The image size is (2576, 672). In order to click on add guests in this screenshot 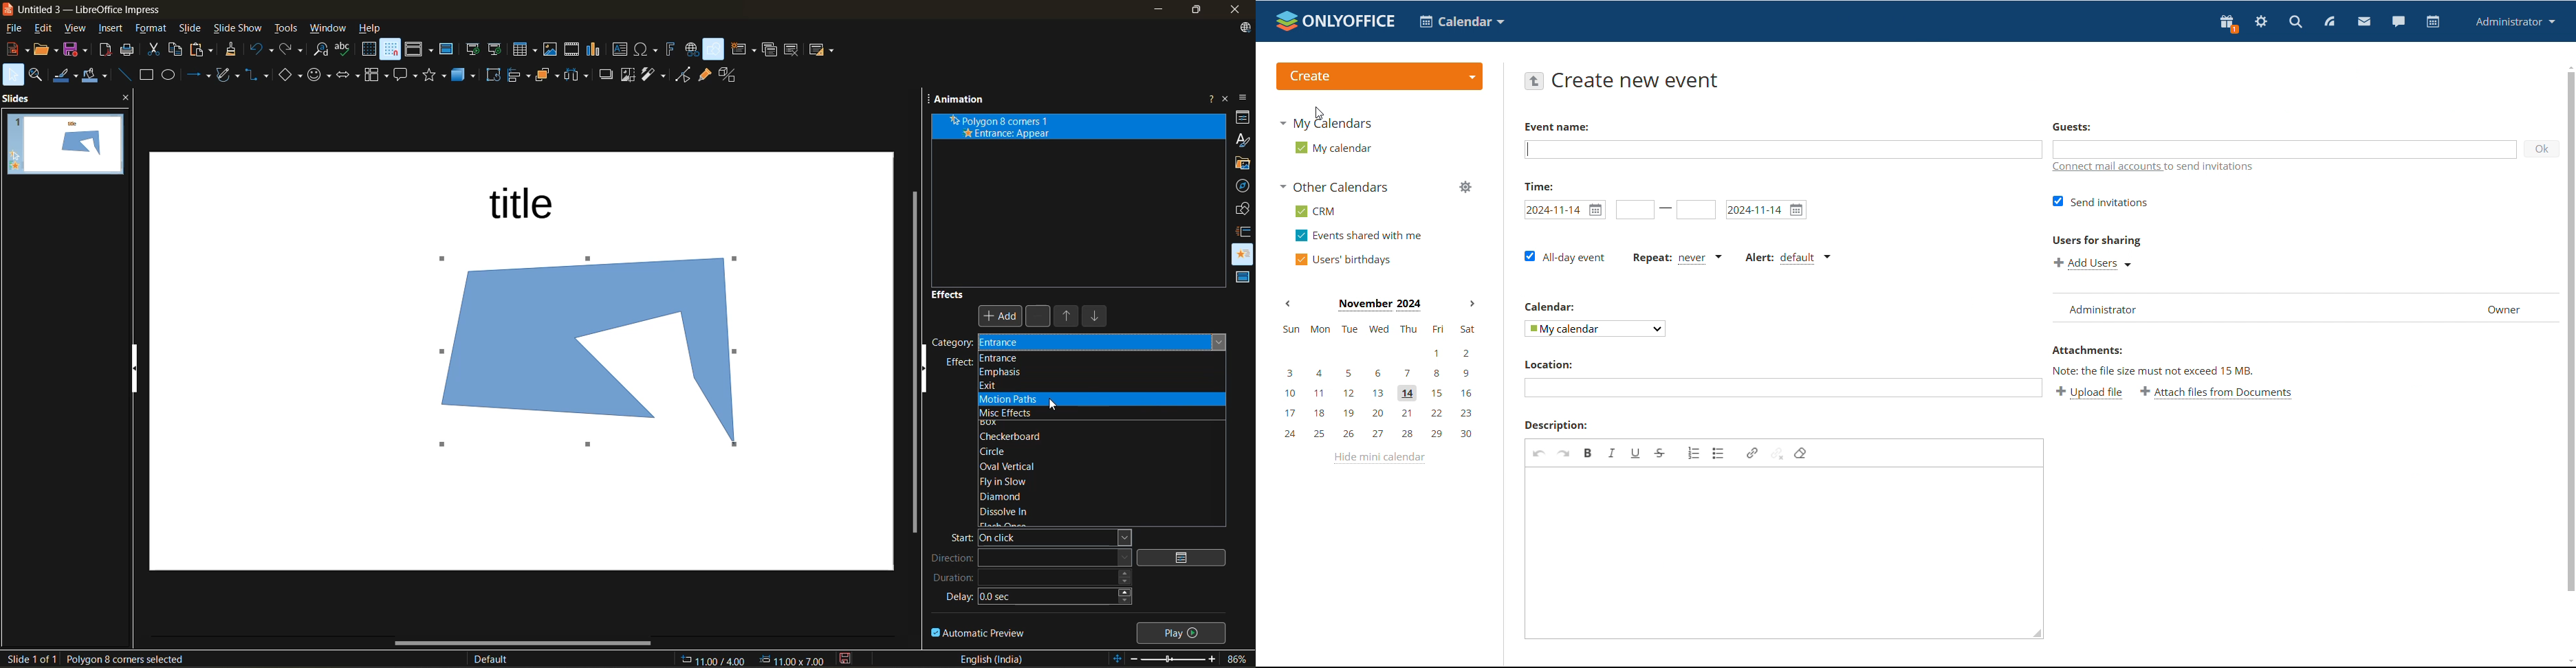, I will do `click(2282, 148)`.